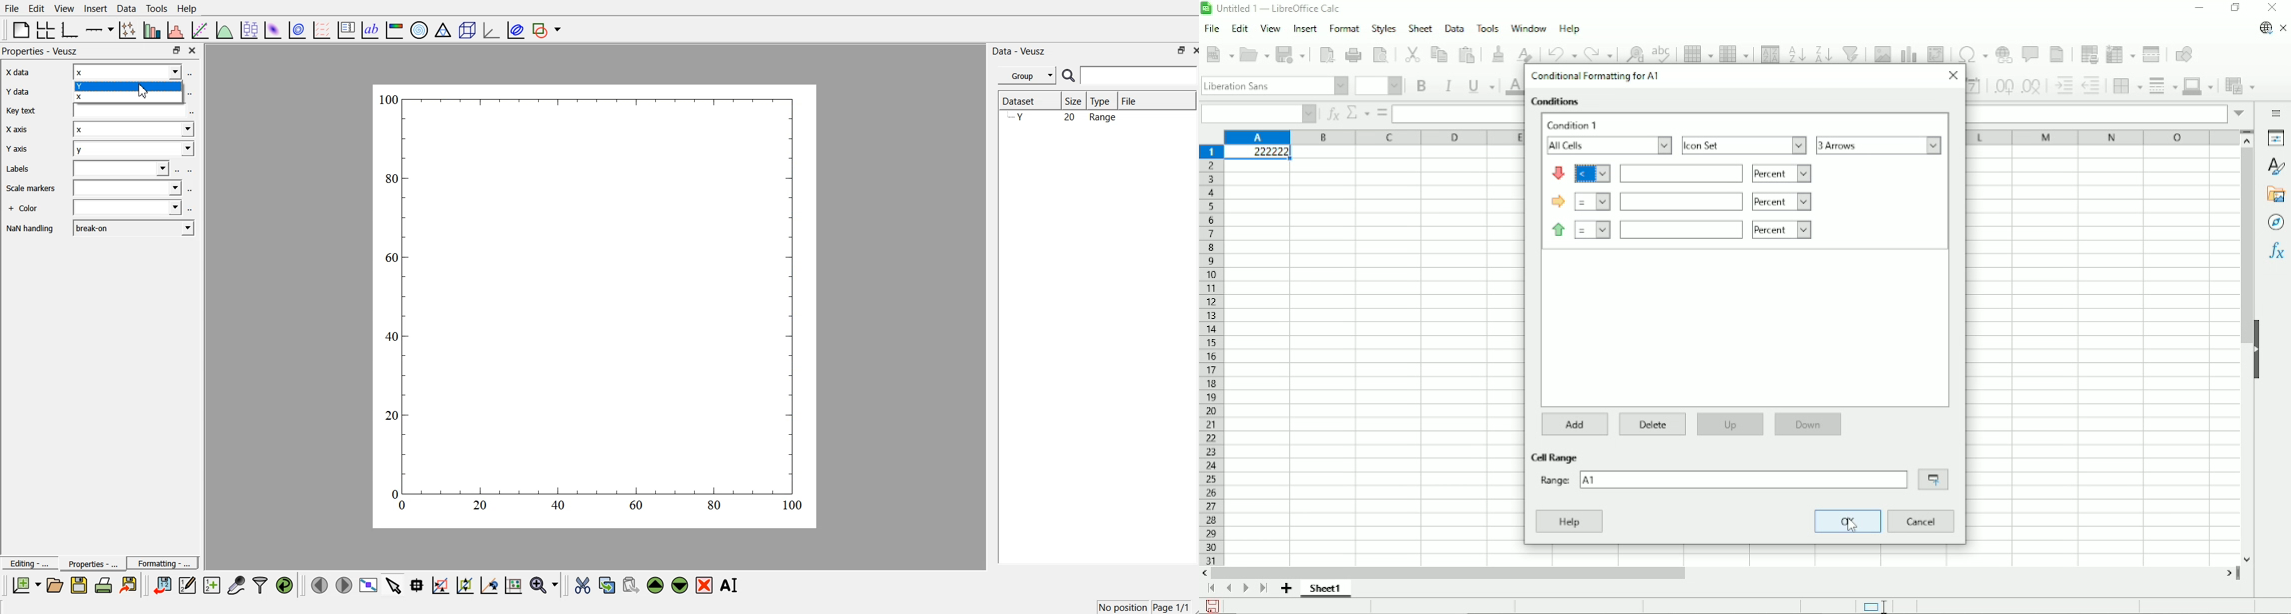 Image resolution: width=2296 pixels, height=616 pixels. What do you see at coordinates (2162, 85) in the screenshot?
I see `Border styles` at bounding box center [2162, 85].